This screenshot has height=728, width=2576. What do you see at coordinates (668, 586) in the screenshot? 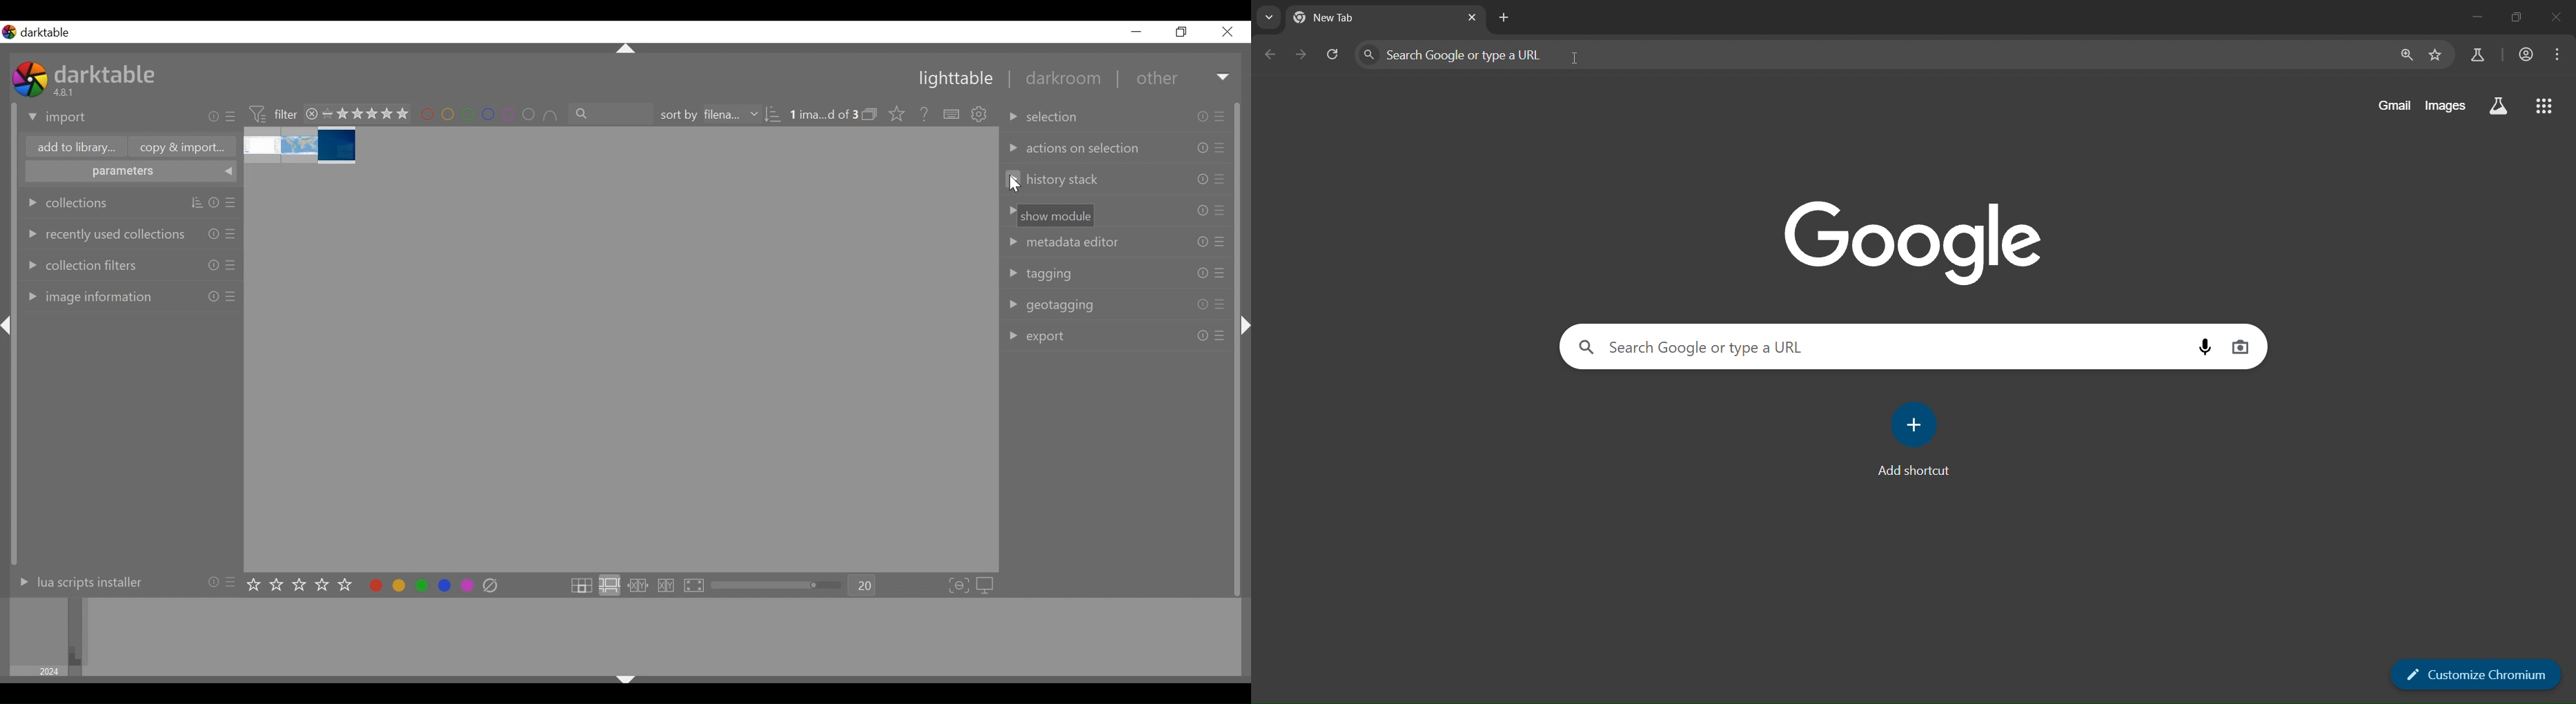
I see `click to enter culling layout dynamic mode` at bounding box center [668, 586].